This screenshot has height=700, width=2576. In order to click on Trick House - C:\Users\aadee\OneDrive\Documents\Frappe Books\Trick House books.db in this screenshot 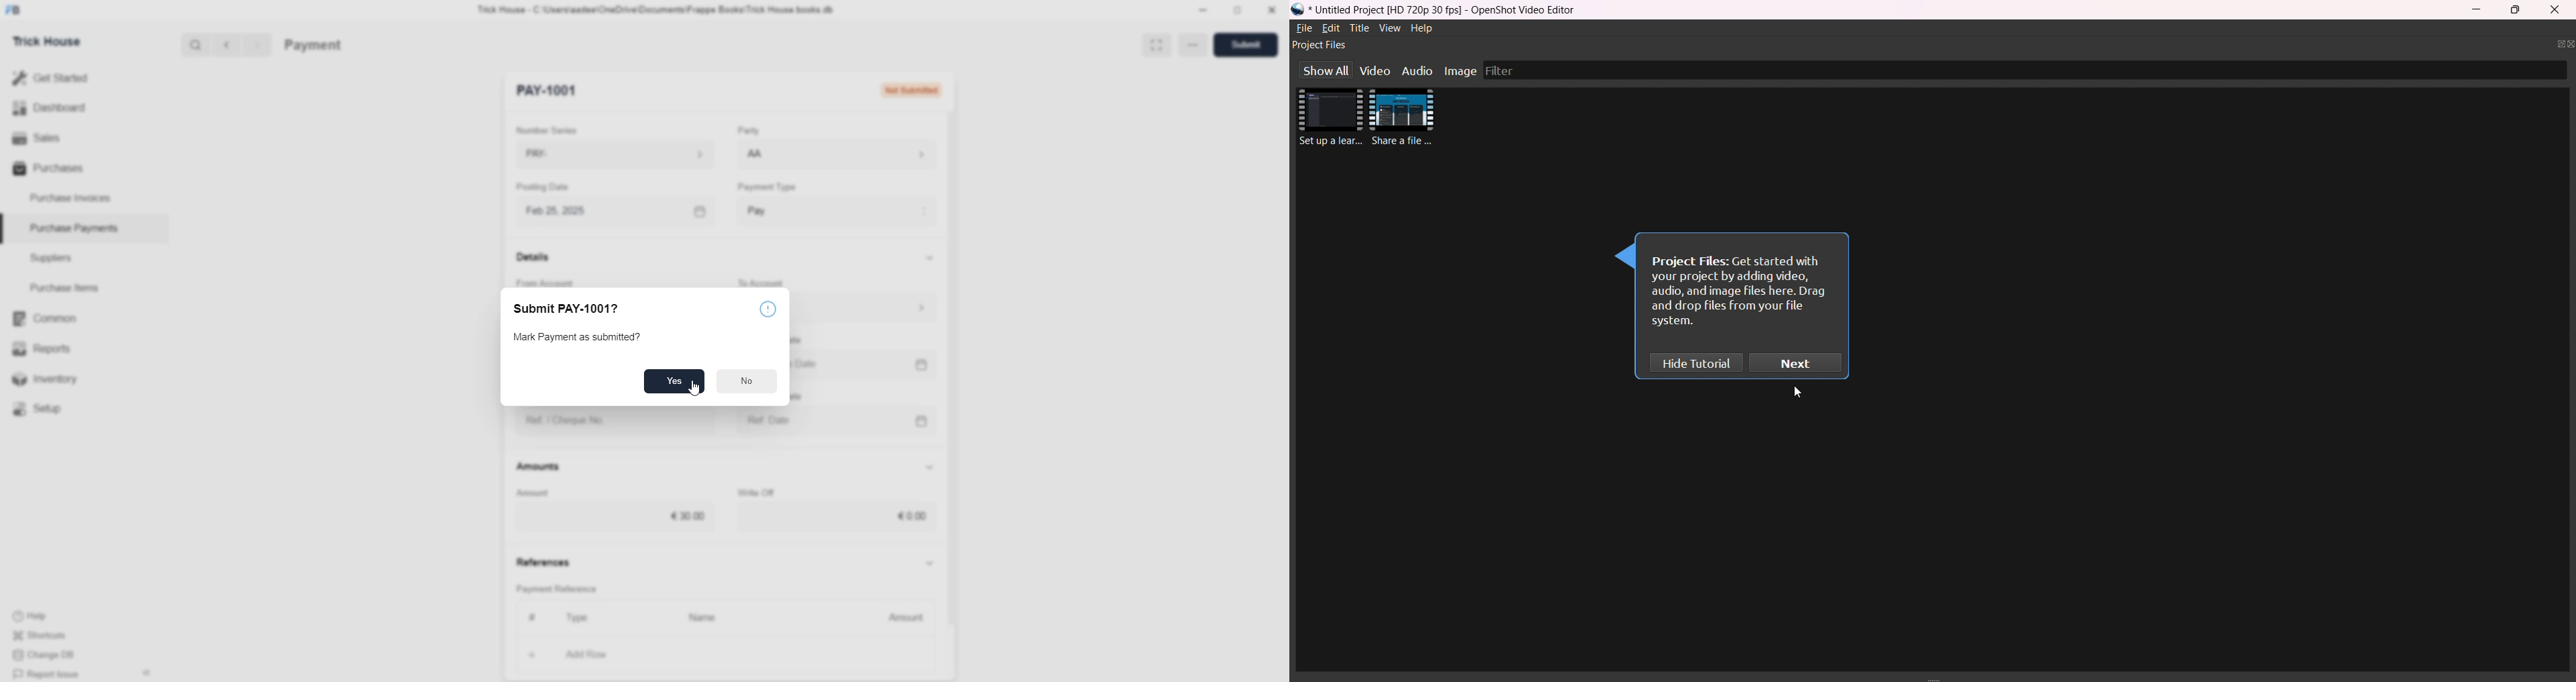, I will do `click(658, 10)`.